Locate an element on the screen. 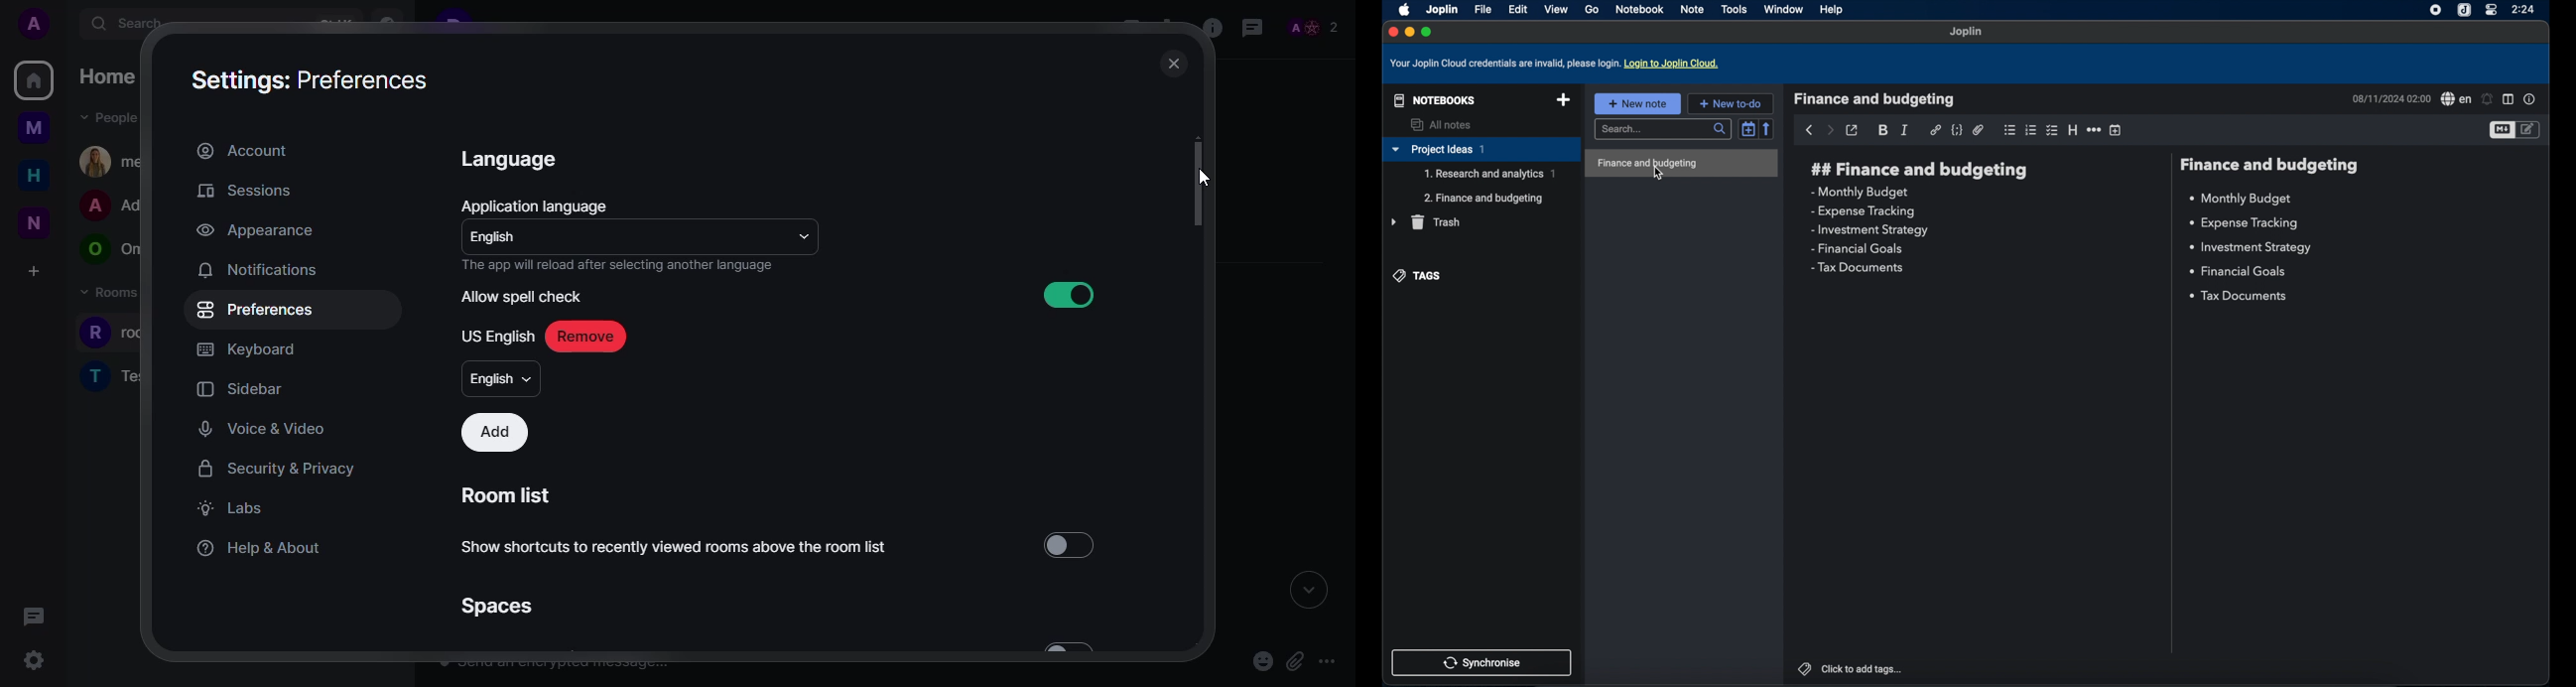 The image size is (2576, 700). file is located at coordinates (1483, 10).